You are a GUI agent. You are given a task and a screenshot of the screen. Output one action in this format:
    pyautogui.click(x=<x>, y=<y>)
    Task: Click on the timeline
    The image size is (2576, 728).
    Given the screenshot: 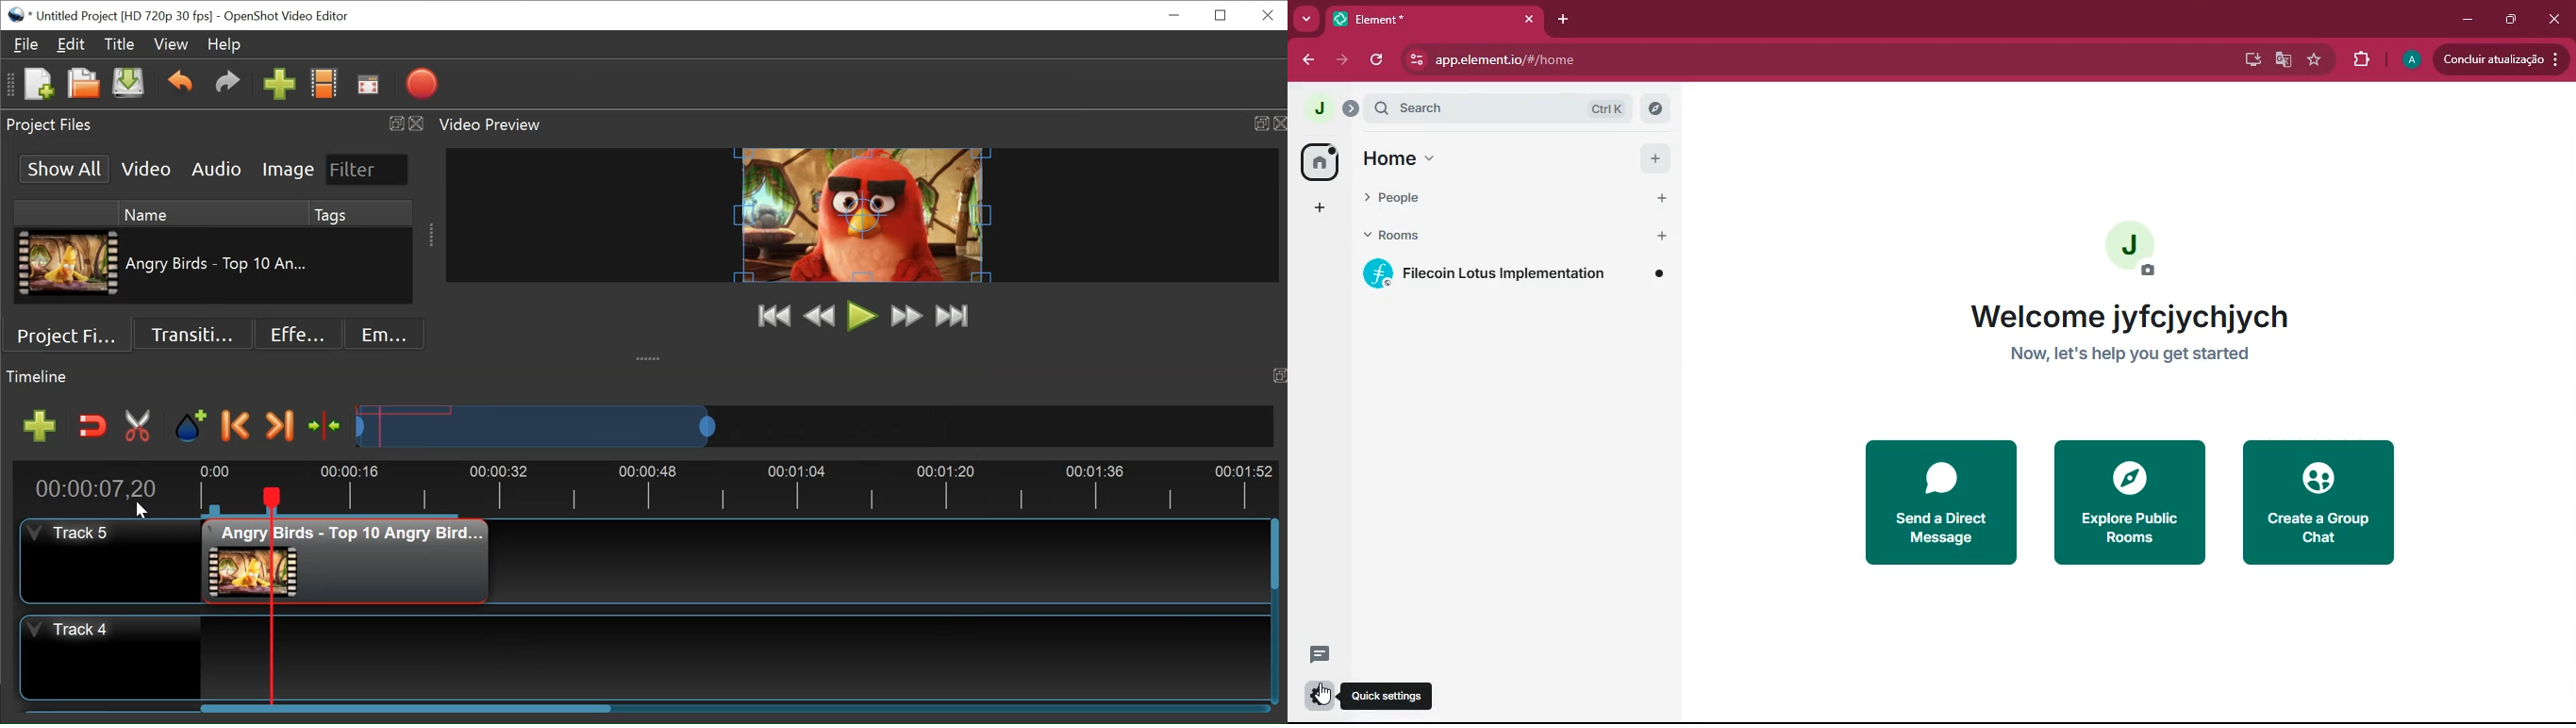 What is the action you would take?
    pyautogui.click(x=1274, y=375)
    